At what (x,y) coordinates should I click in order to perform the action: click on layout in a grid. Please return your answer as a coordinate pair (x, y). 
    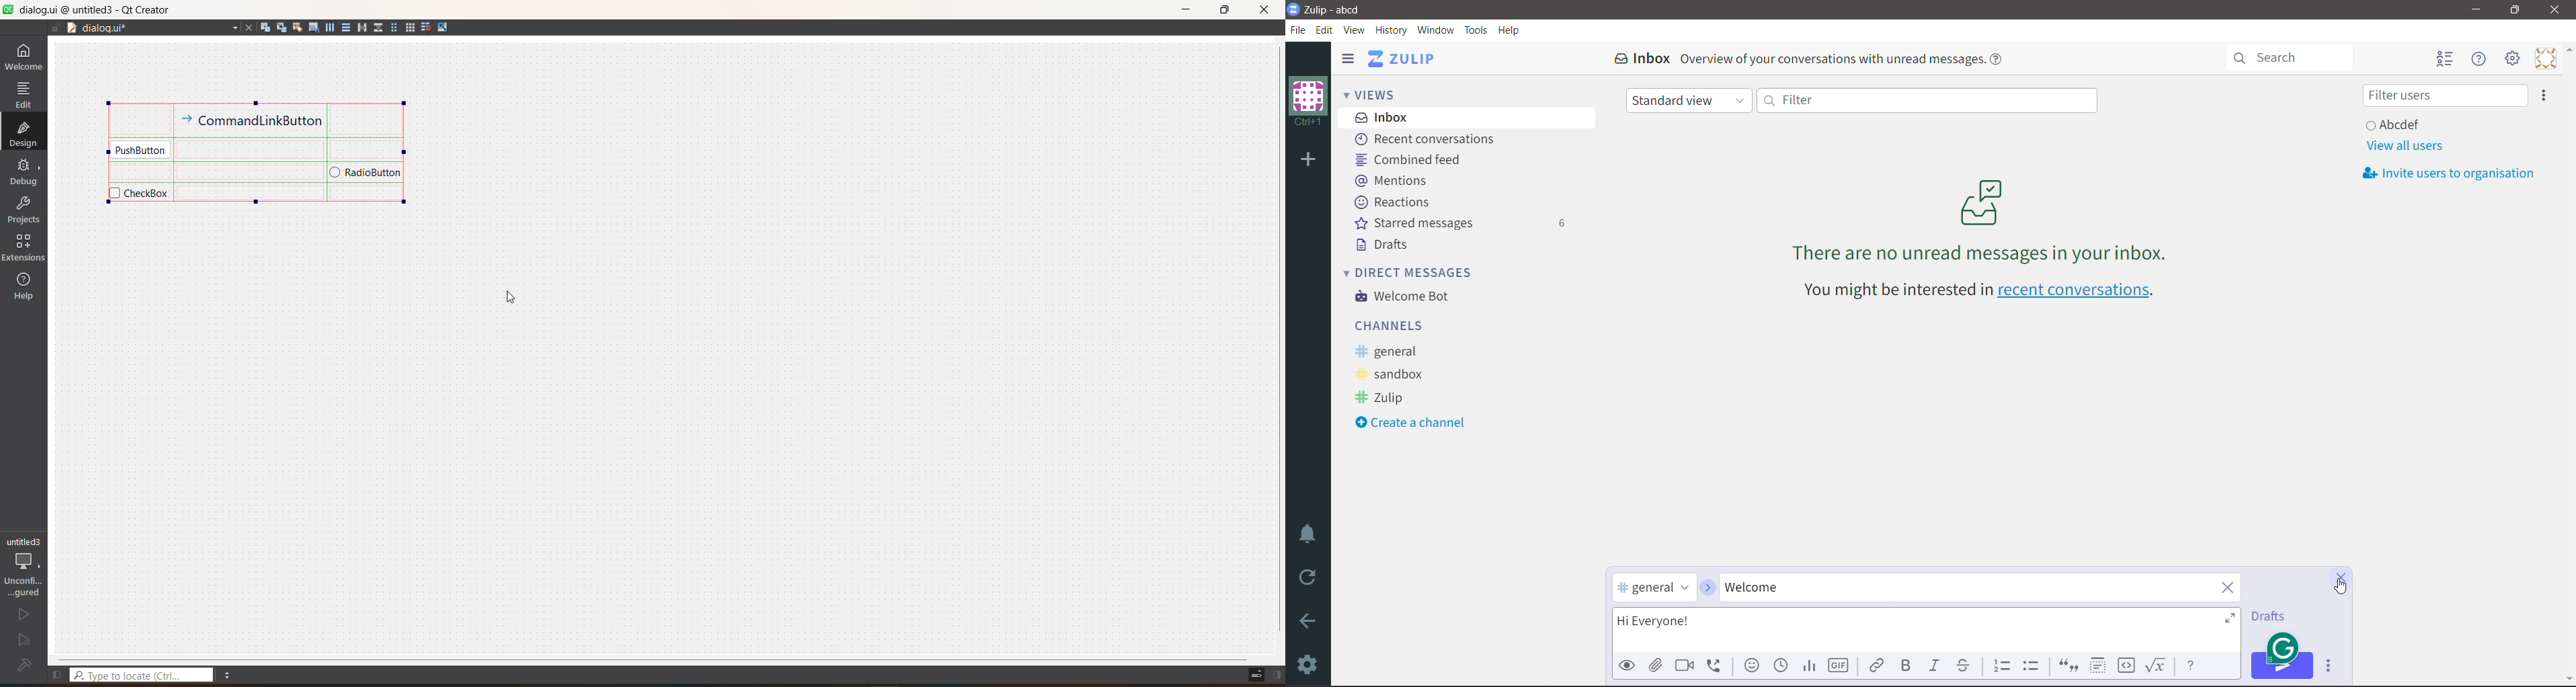
    Looking at the image, I should click on (410, 27).